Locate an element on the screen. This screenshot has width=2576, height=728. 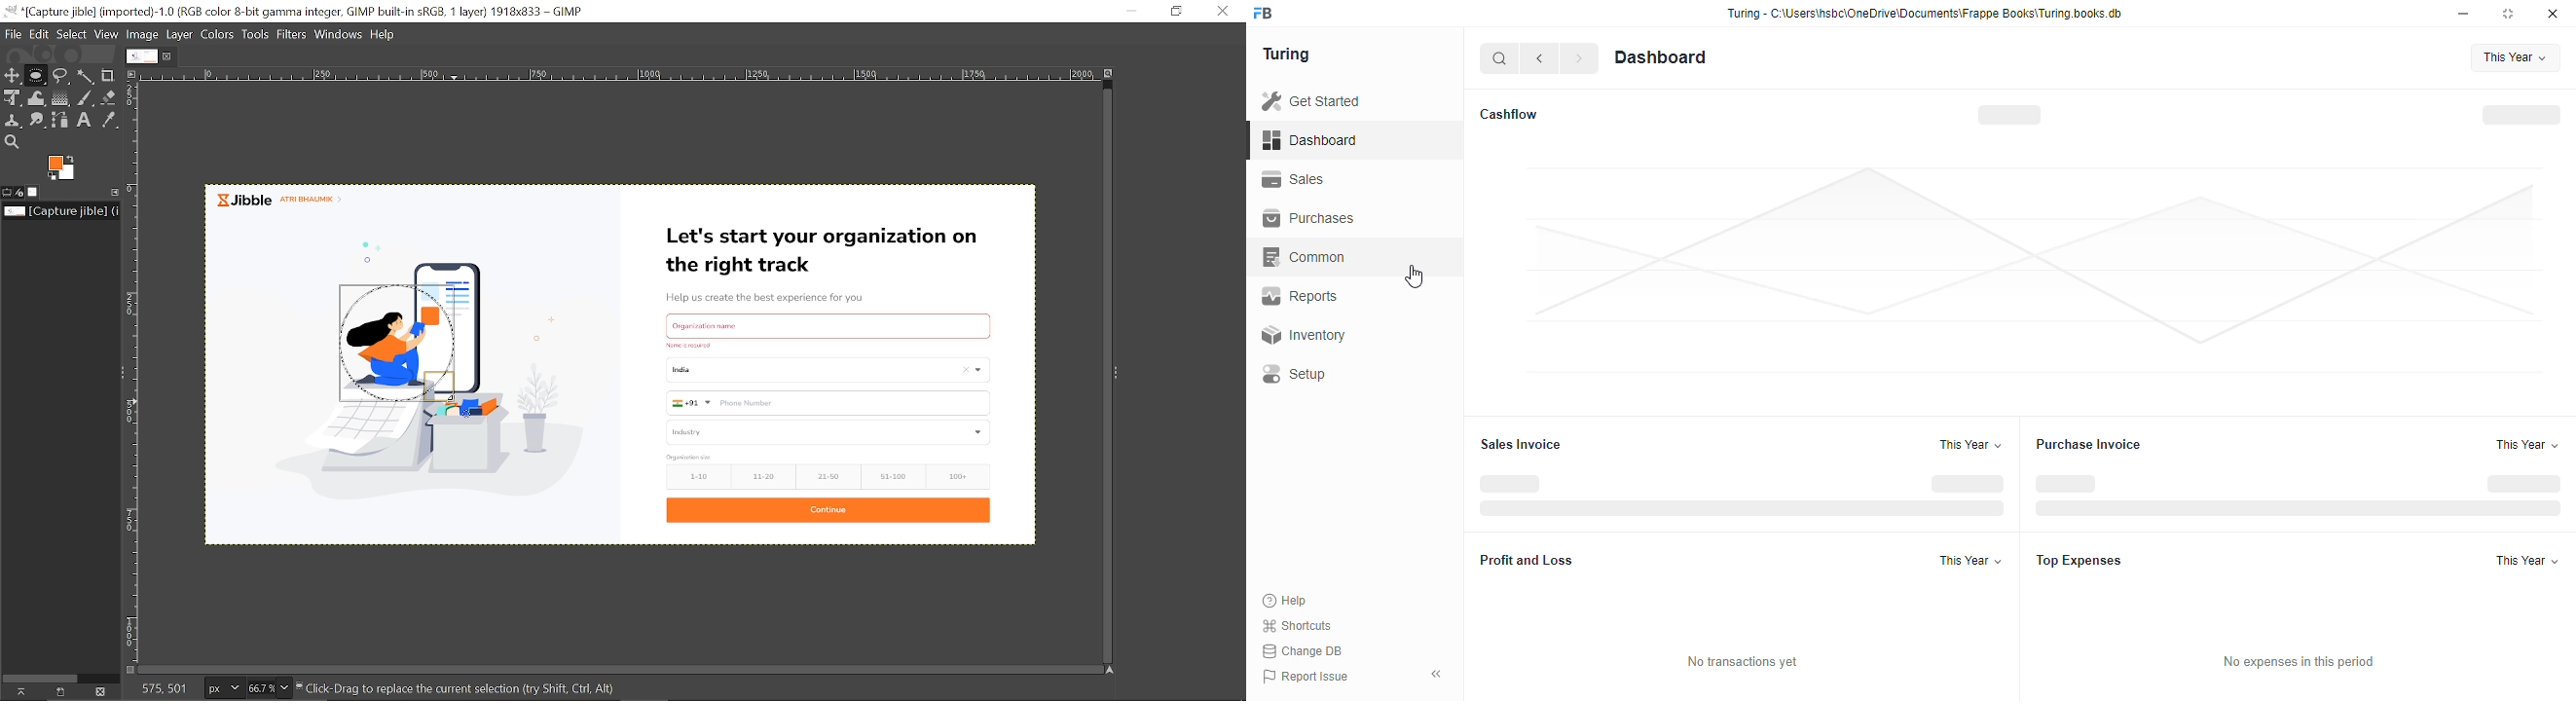
Windows is located at coordinates (340, 34).